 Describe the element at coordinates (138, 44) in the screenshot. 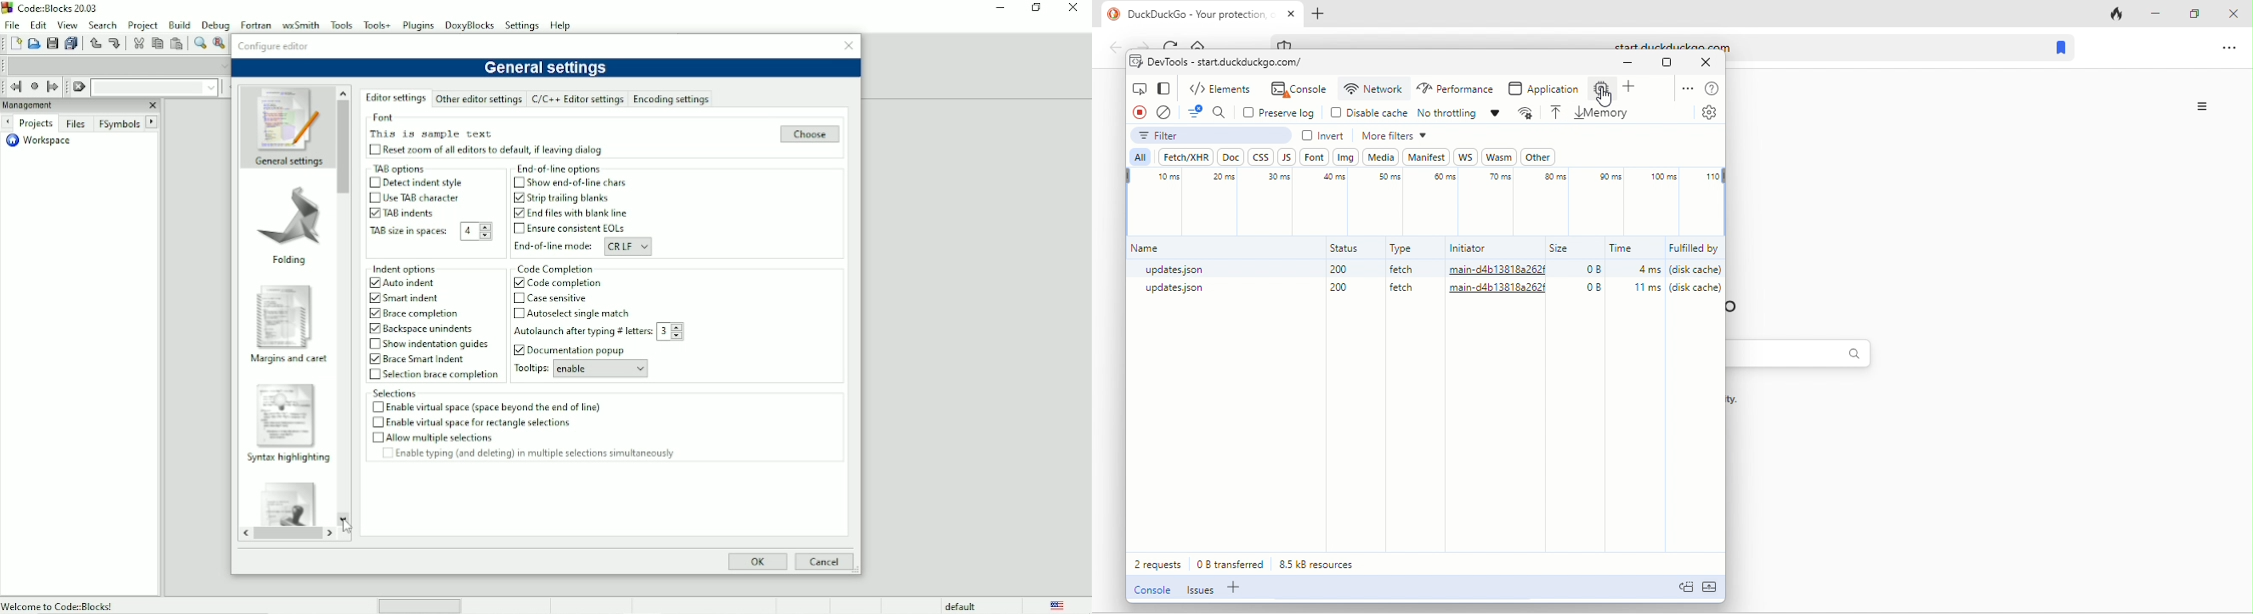

I see `Cut` at that location.